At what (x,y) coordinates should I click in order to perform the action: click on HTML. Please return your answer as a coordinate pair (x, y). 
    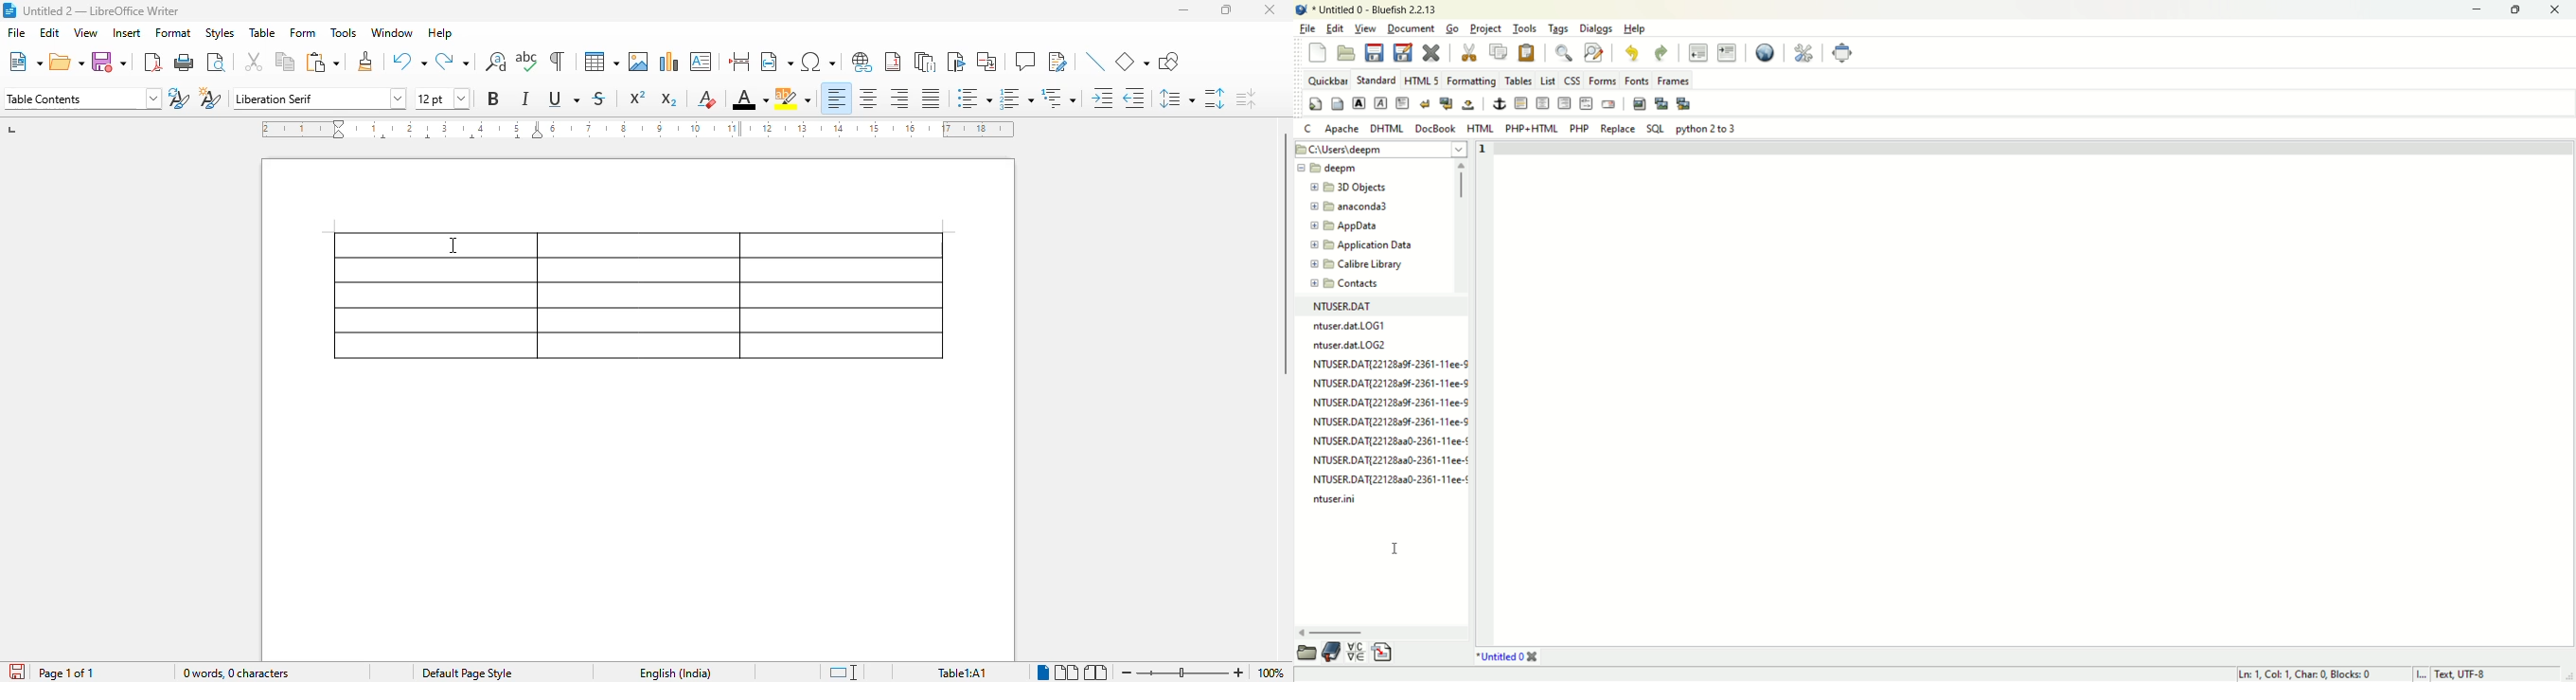
    Looking at the image, I should click on (1481, 128).